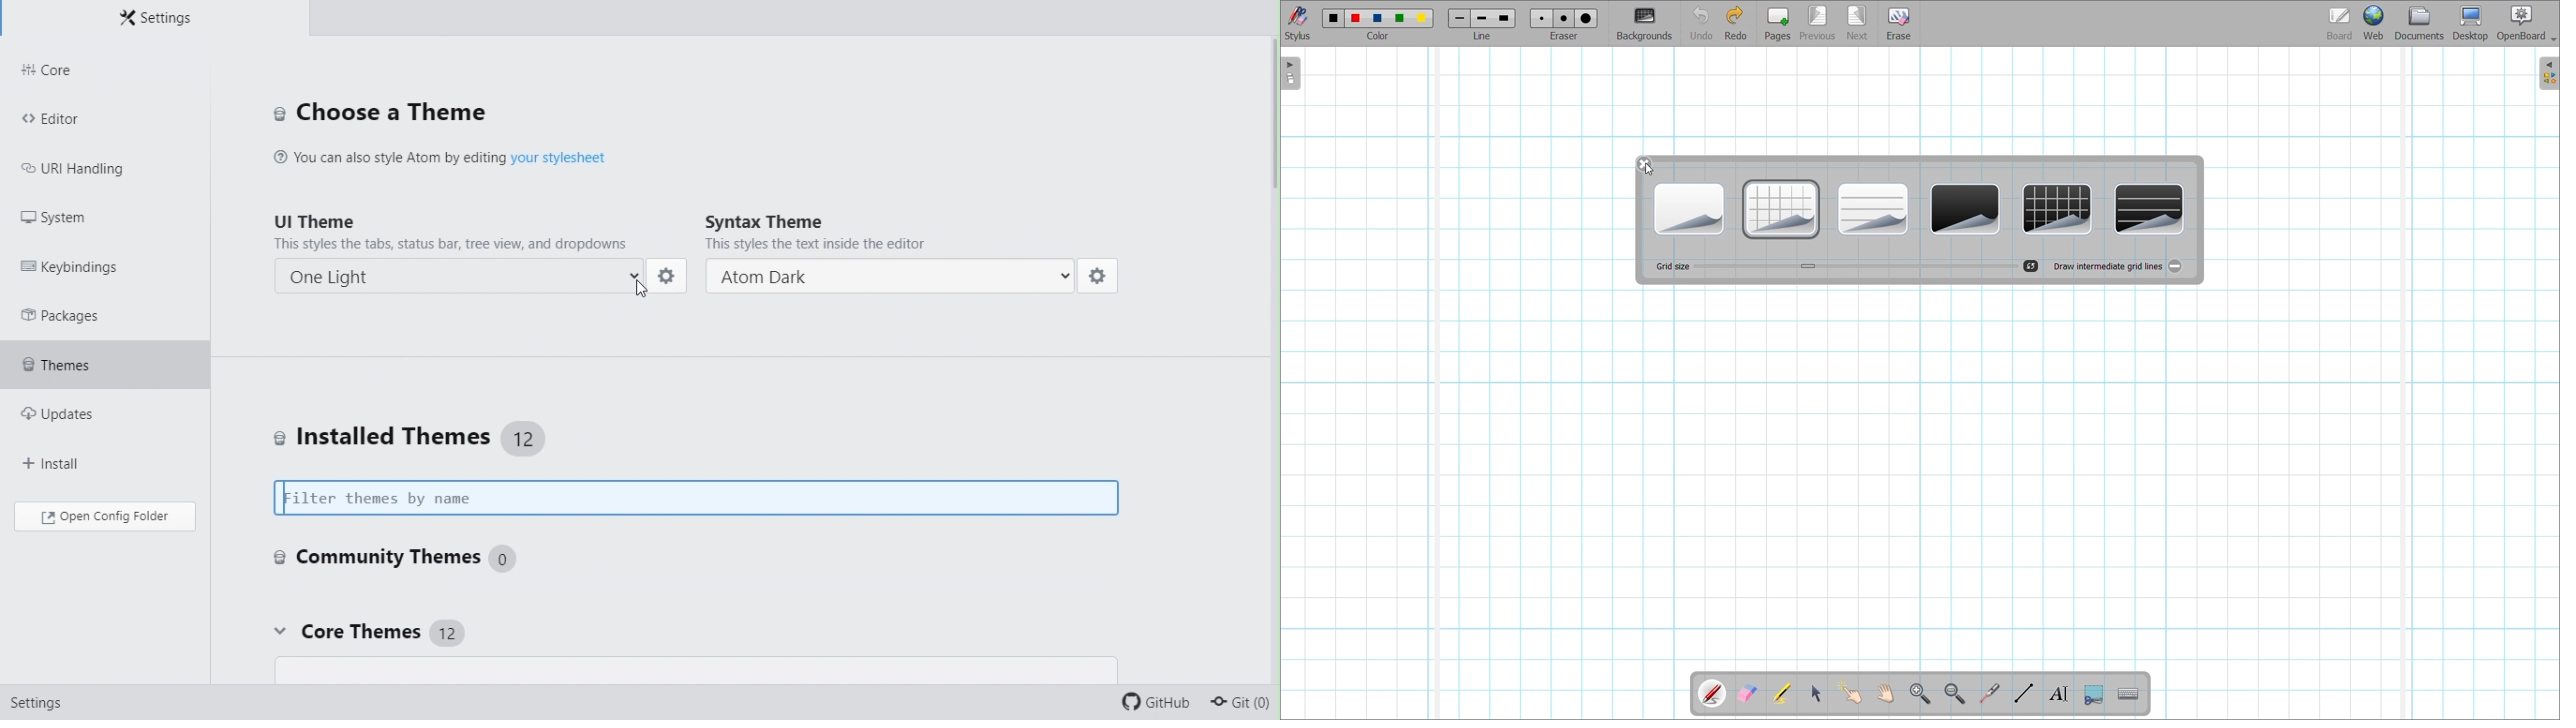 The height and width of the screenshot is (728, 2576). I want to click on Keybinding, so click(79, 266).